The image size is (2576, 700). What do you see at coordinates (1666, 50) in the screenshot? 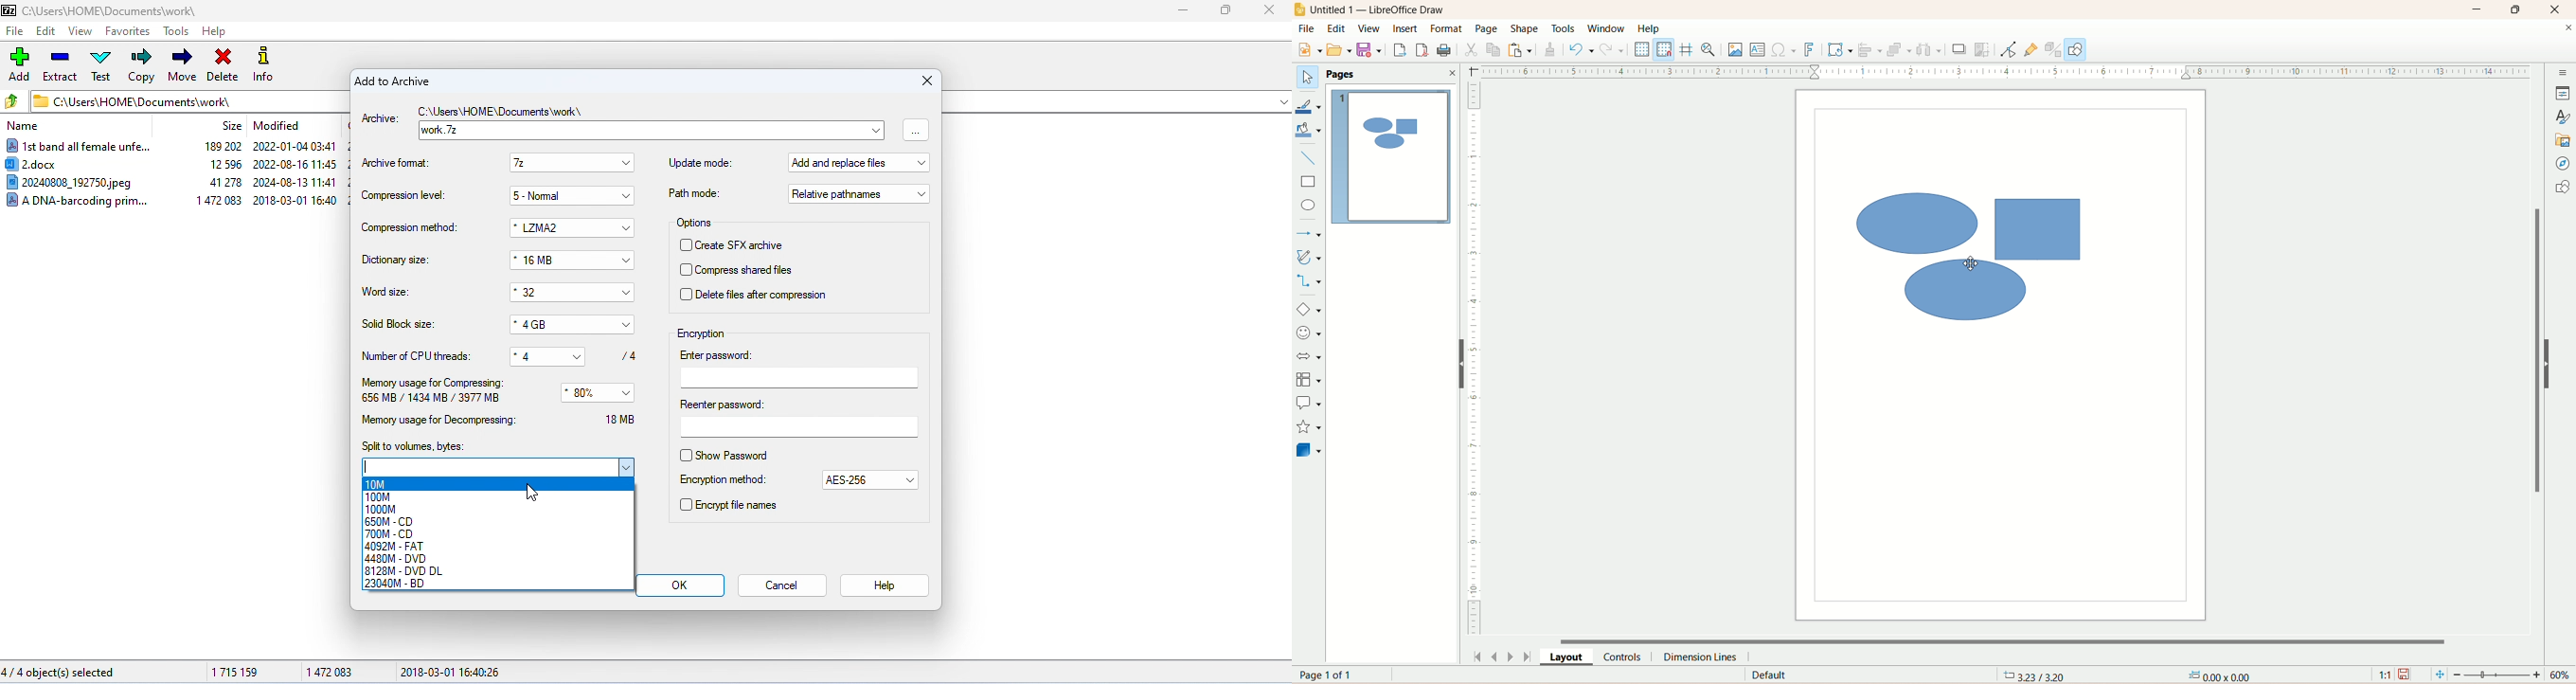
I see `snap to grid` at bounding box center [1666, 50].